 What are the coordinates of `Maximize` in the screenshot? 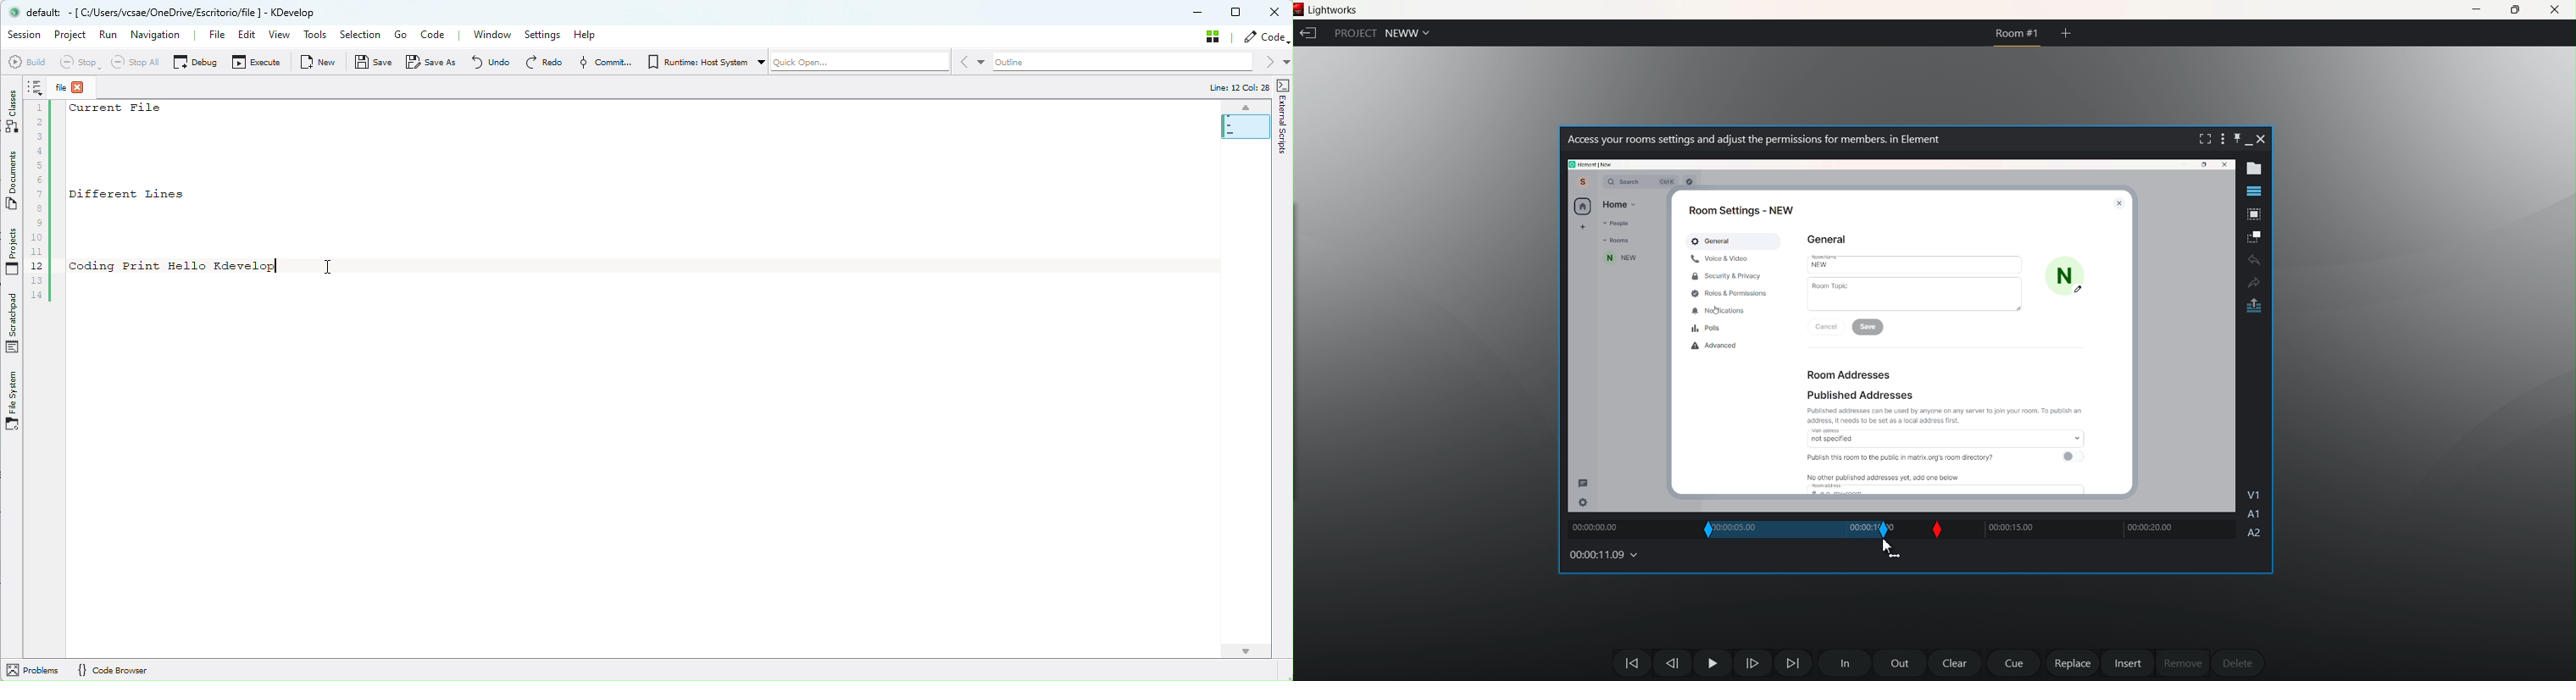 It's located at (2202, 166).